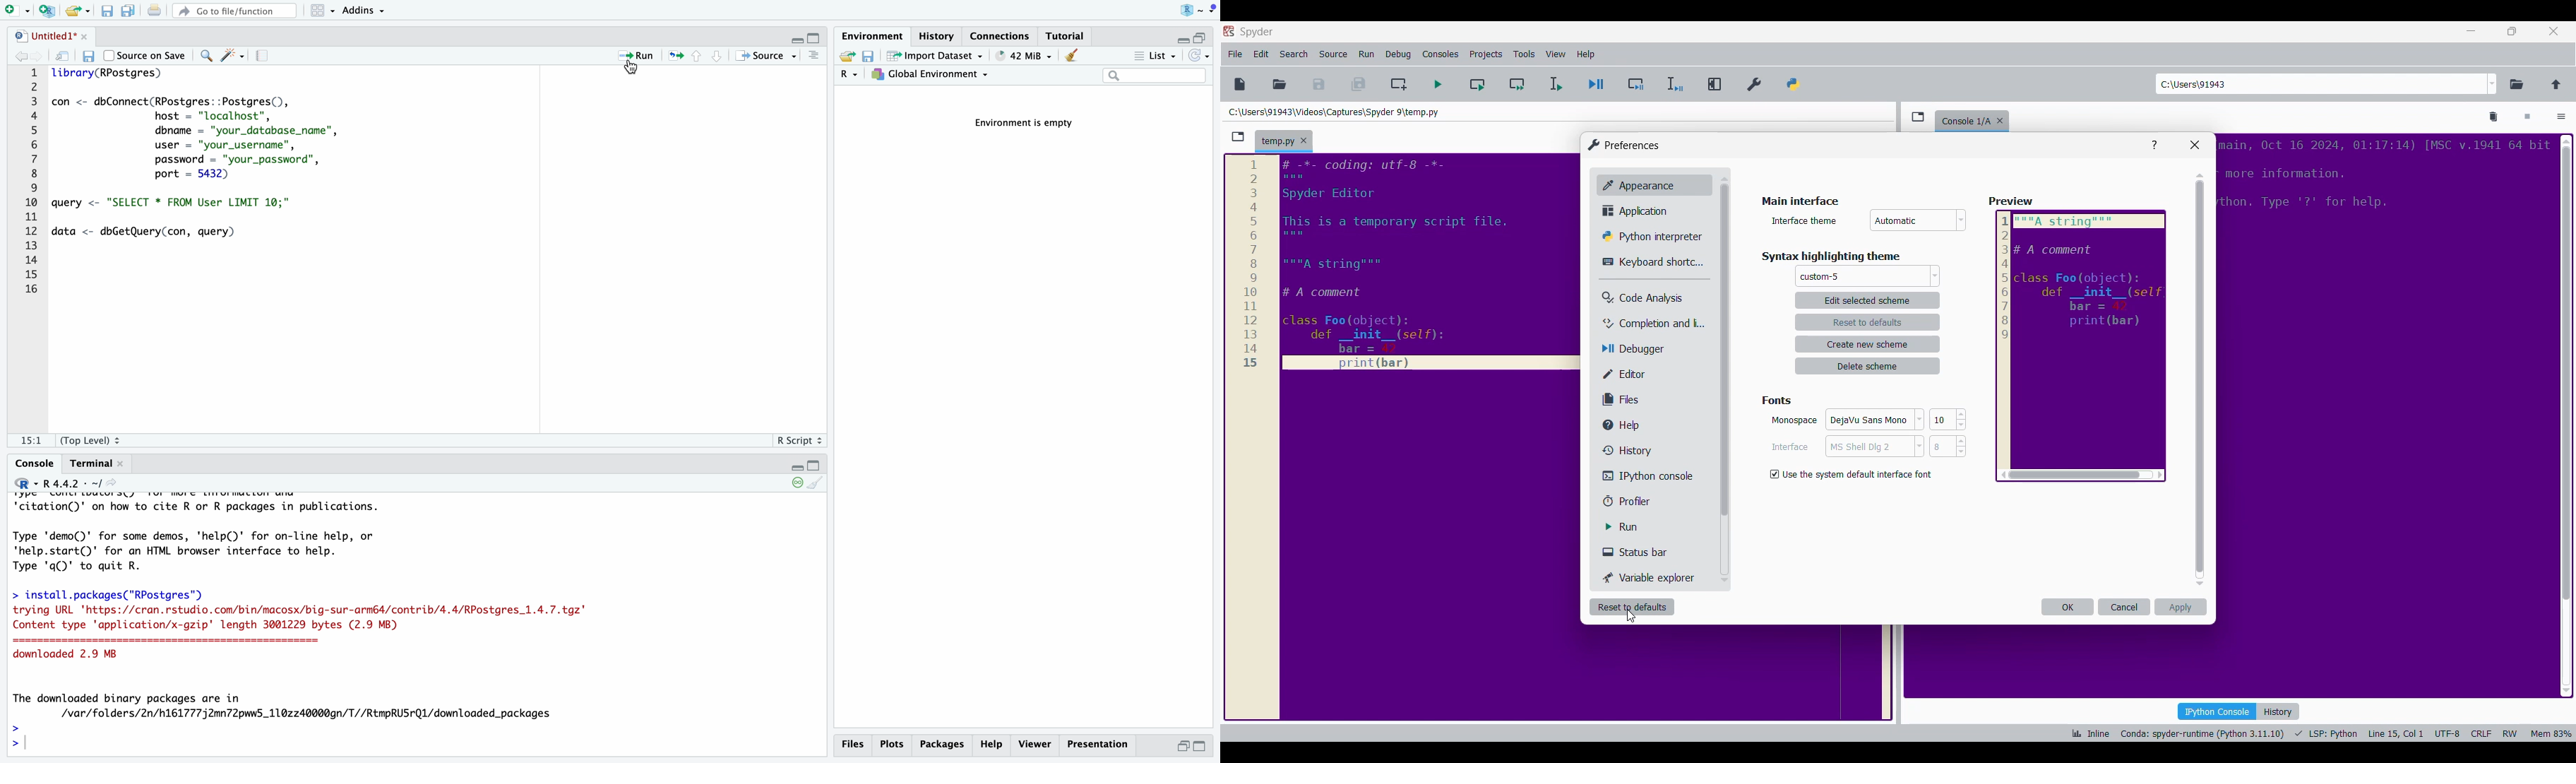 This screenshot has height=784, width=2576. I want to click on Change to parent directory, so click(2556, 85).